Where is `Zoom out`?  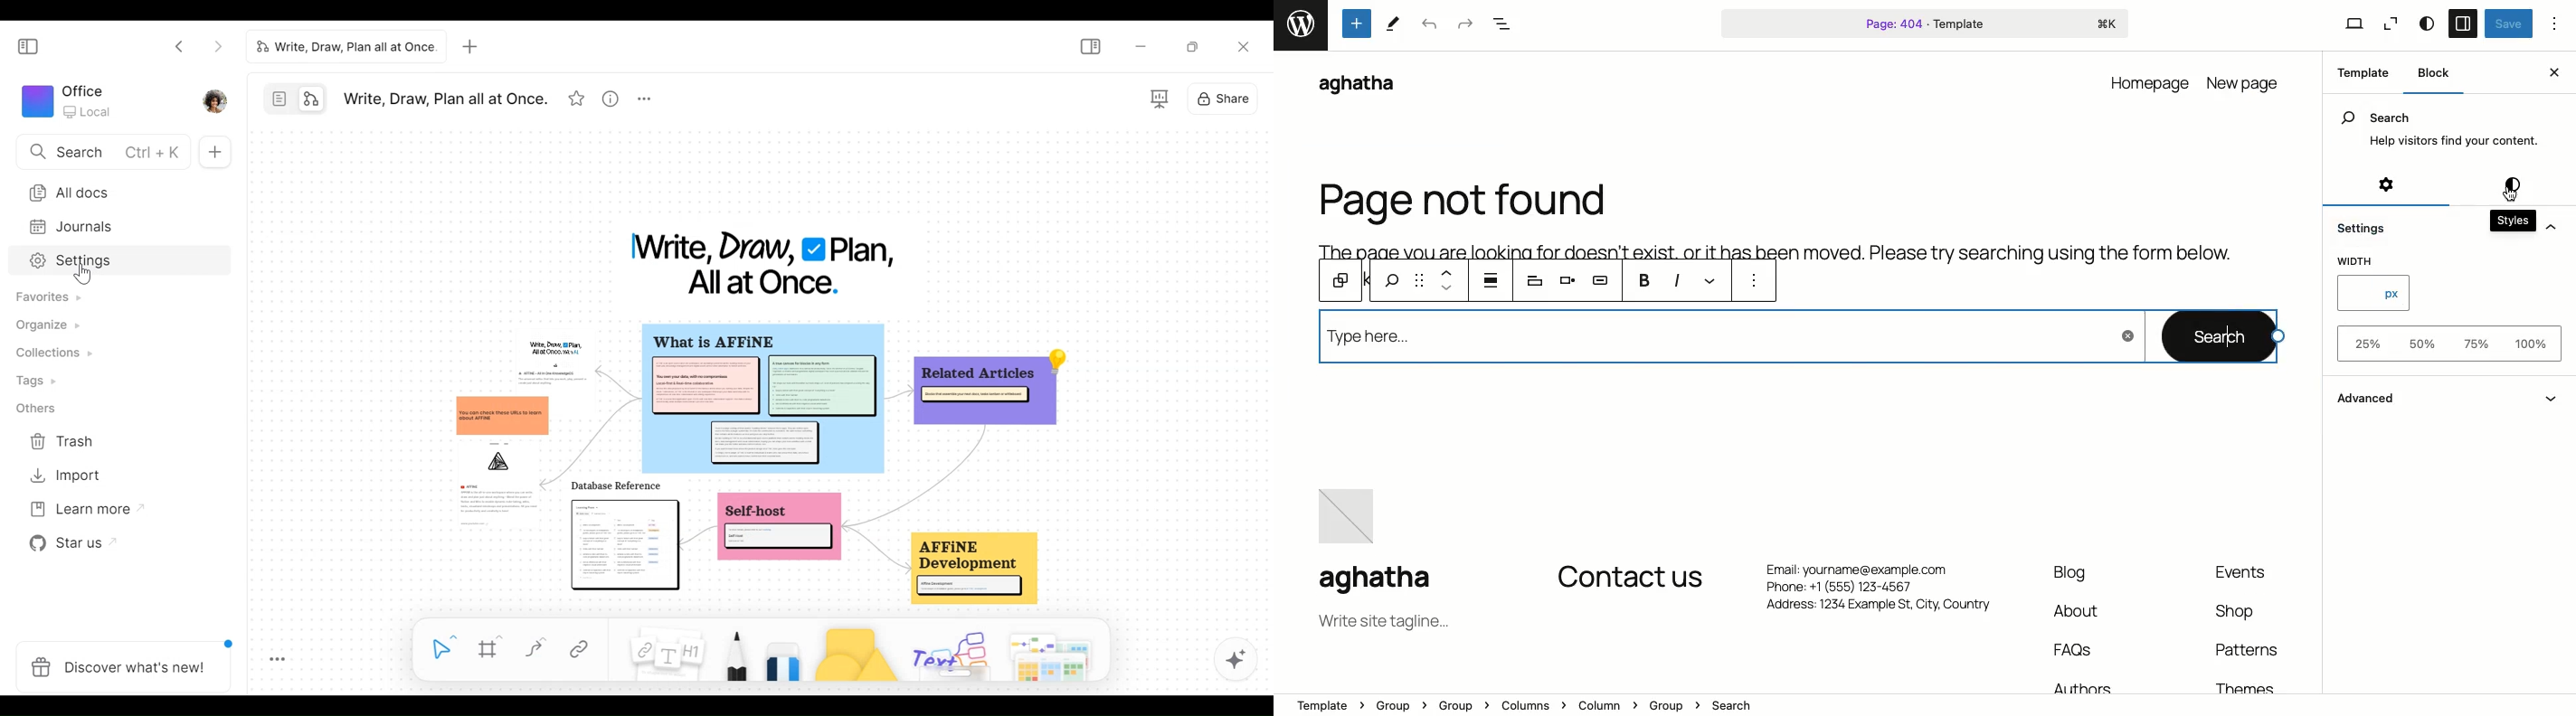
Zoom out is located at coordinates (2392, 23).